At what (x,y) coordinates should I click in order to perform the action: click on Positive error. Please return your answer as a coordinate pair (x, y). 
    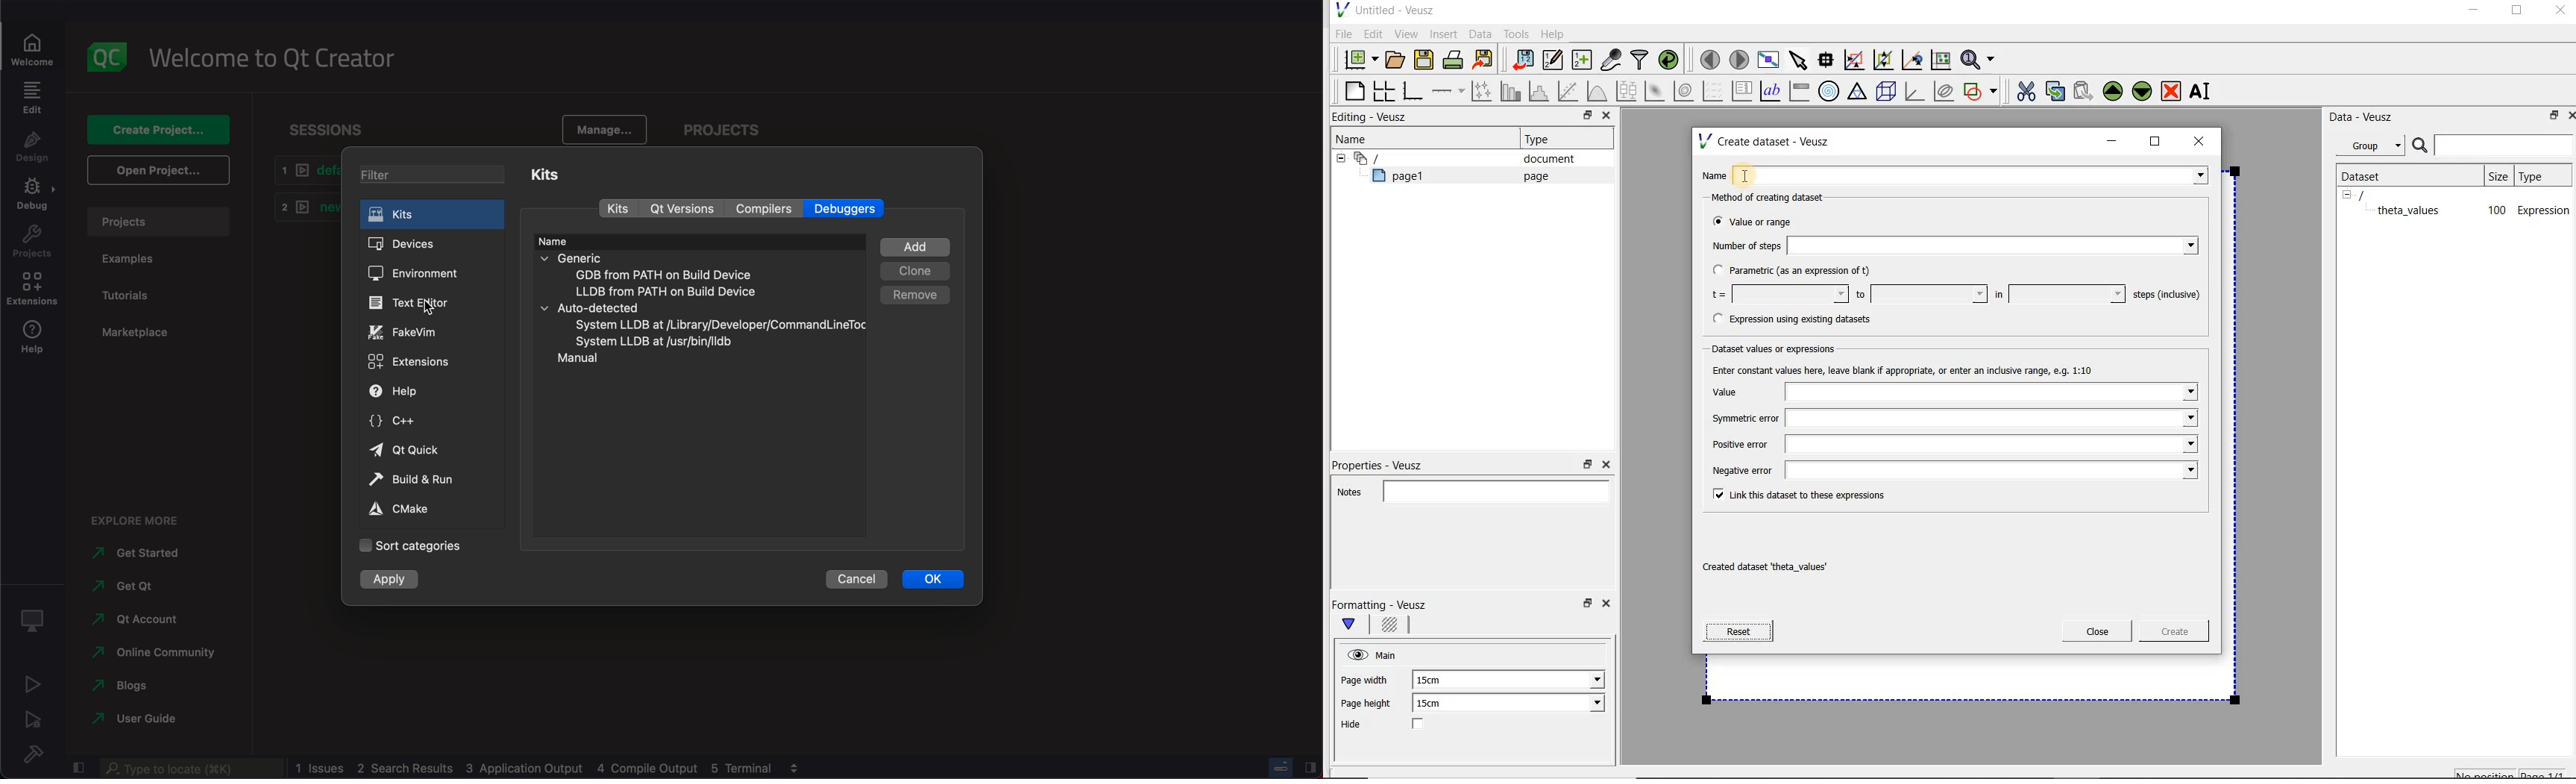
    Looking at the image, I should click on (1949, 448).